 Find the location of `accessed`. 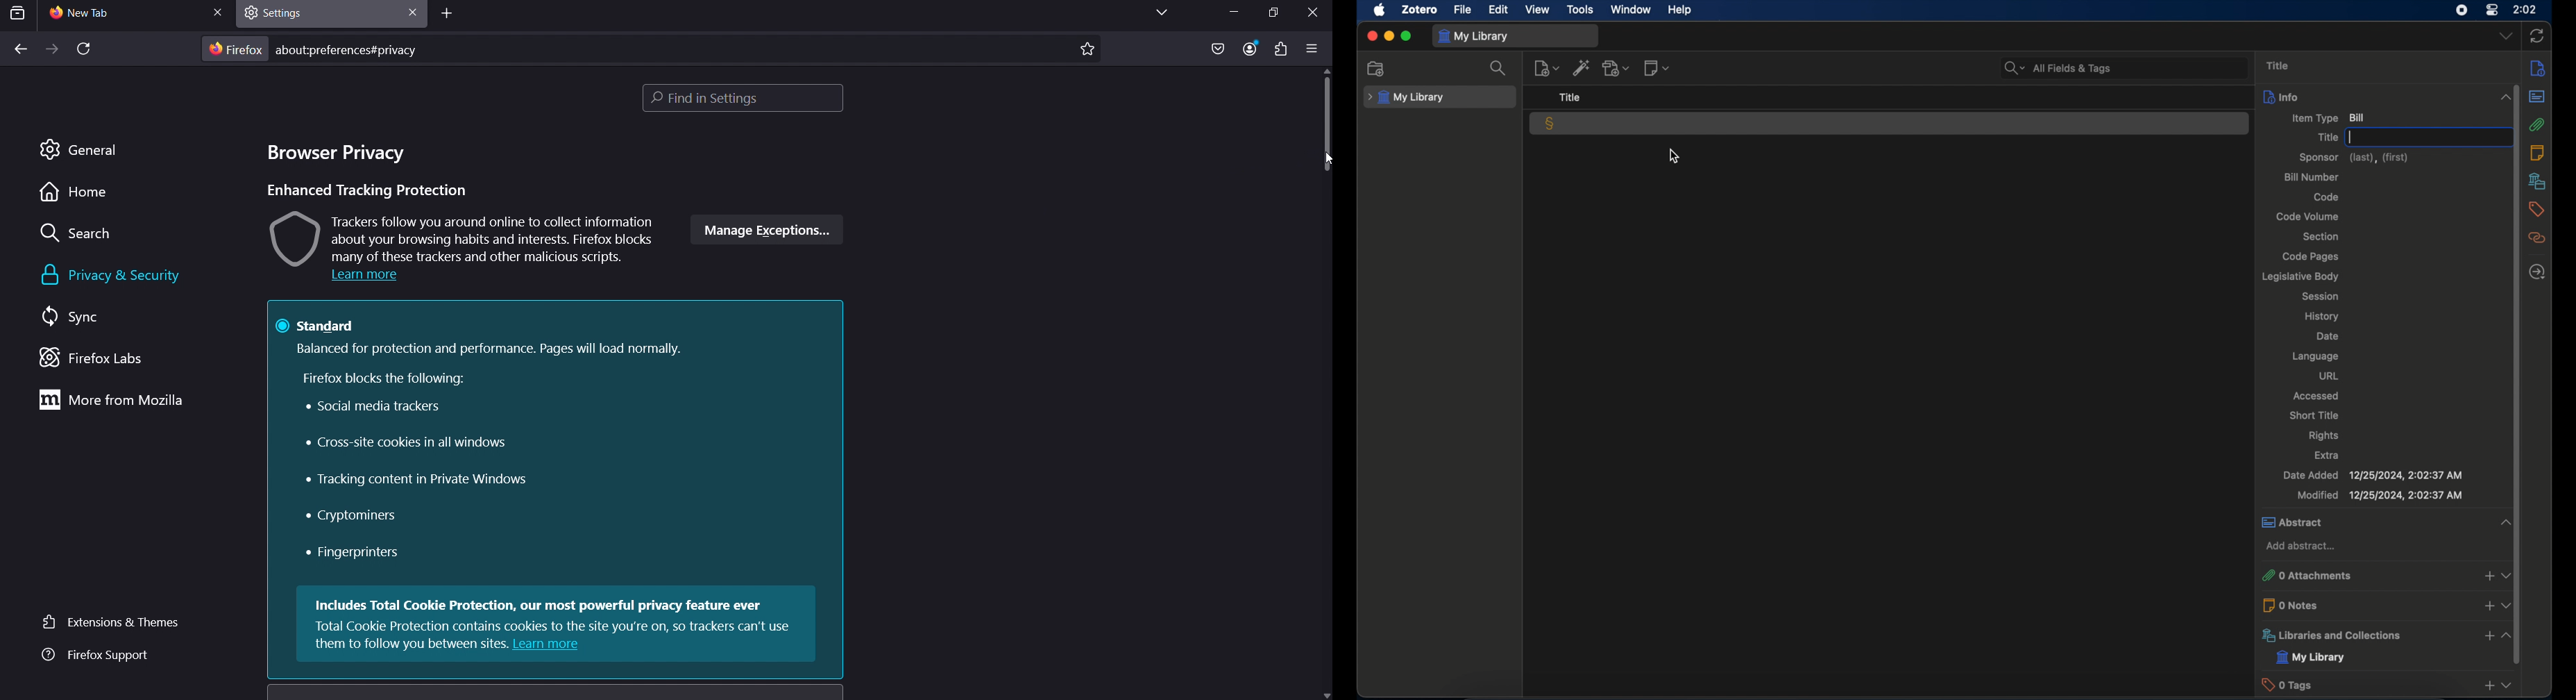

accessed is located at coordinates (2315, 395).